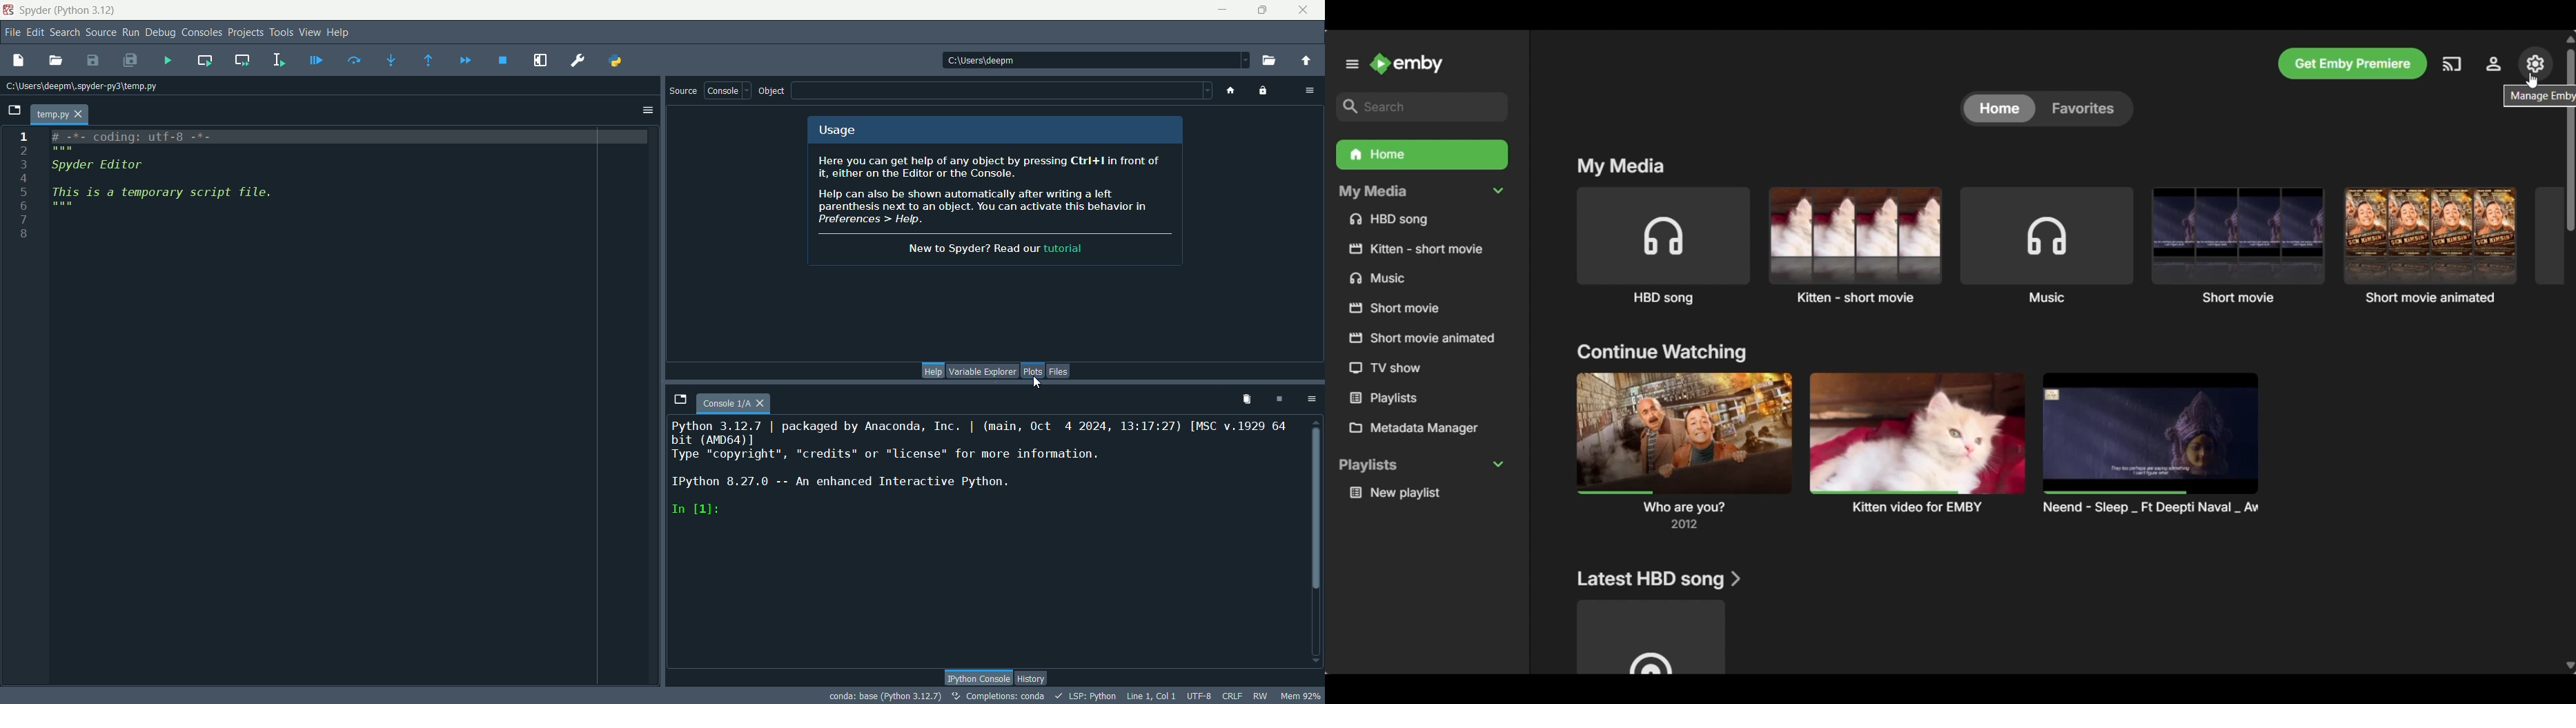 The image size is (2576, 728). I want to click on objects, so click(771, 92).